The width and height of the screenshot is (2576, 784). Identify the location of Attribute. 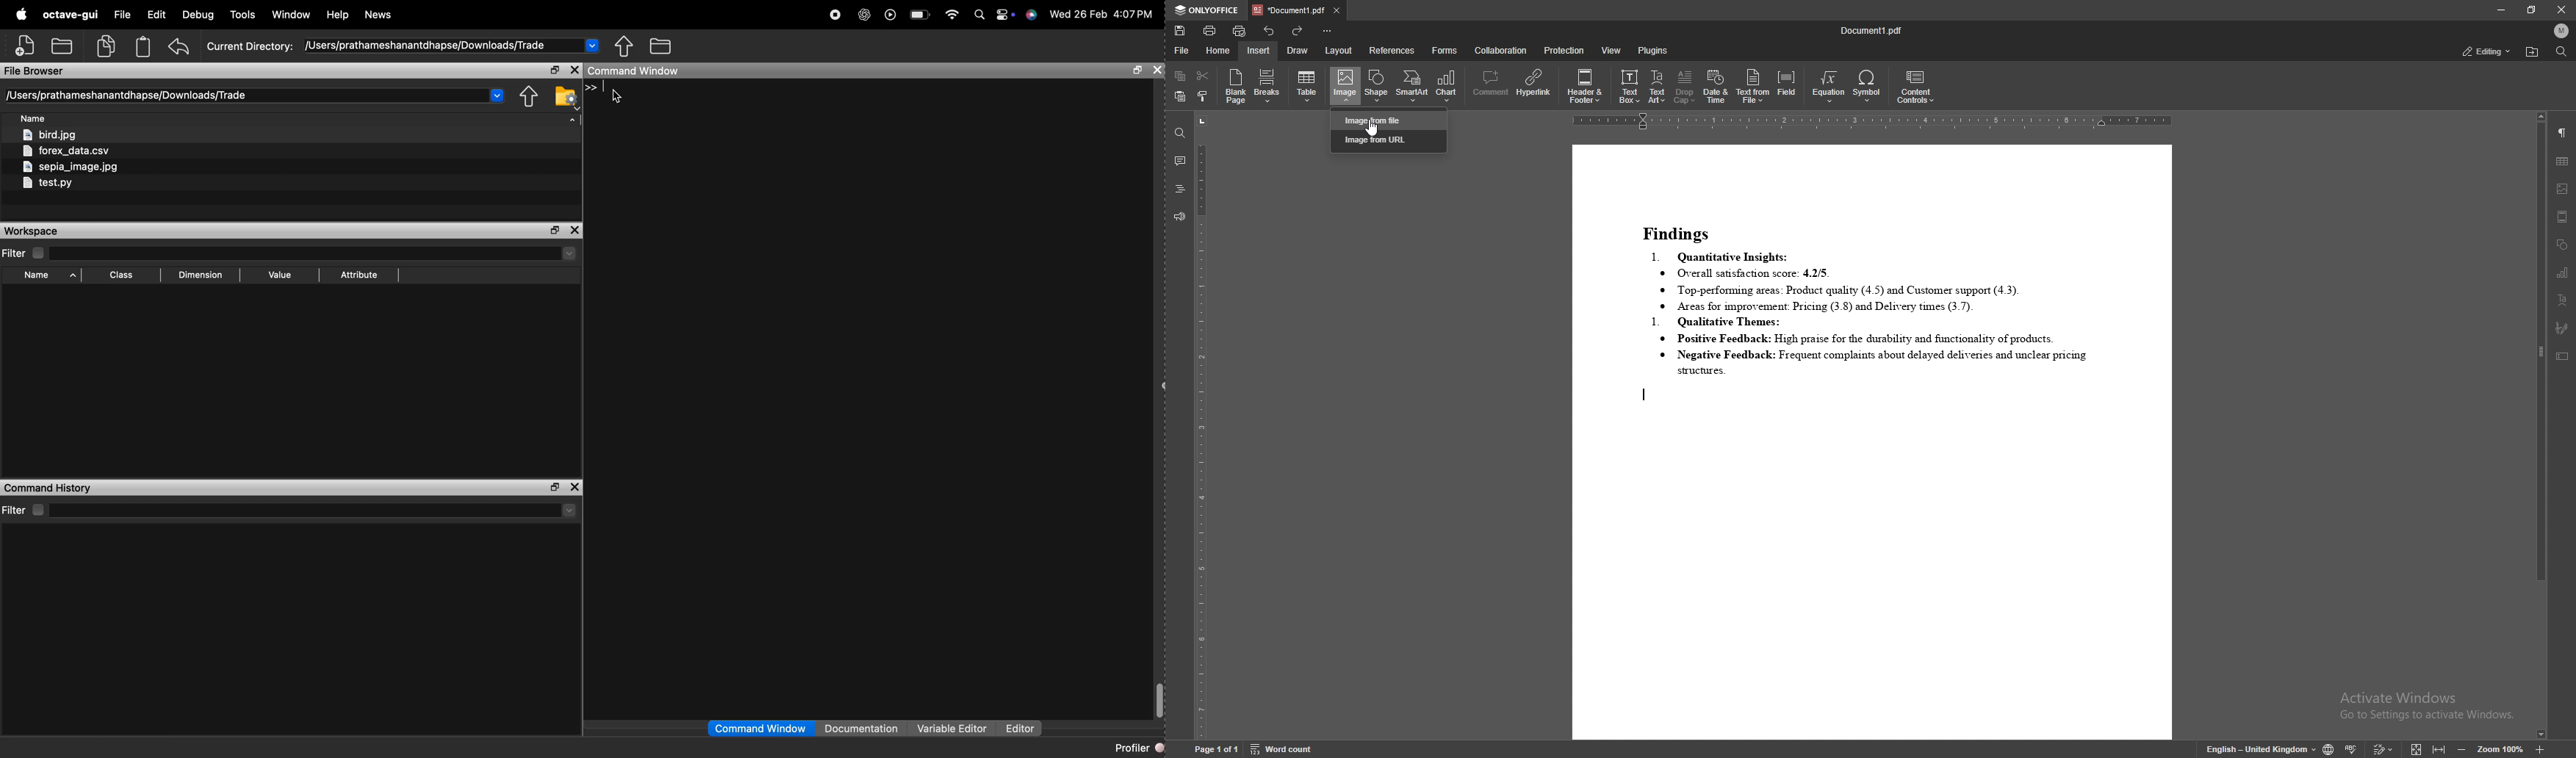
(360, 276).